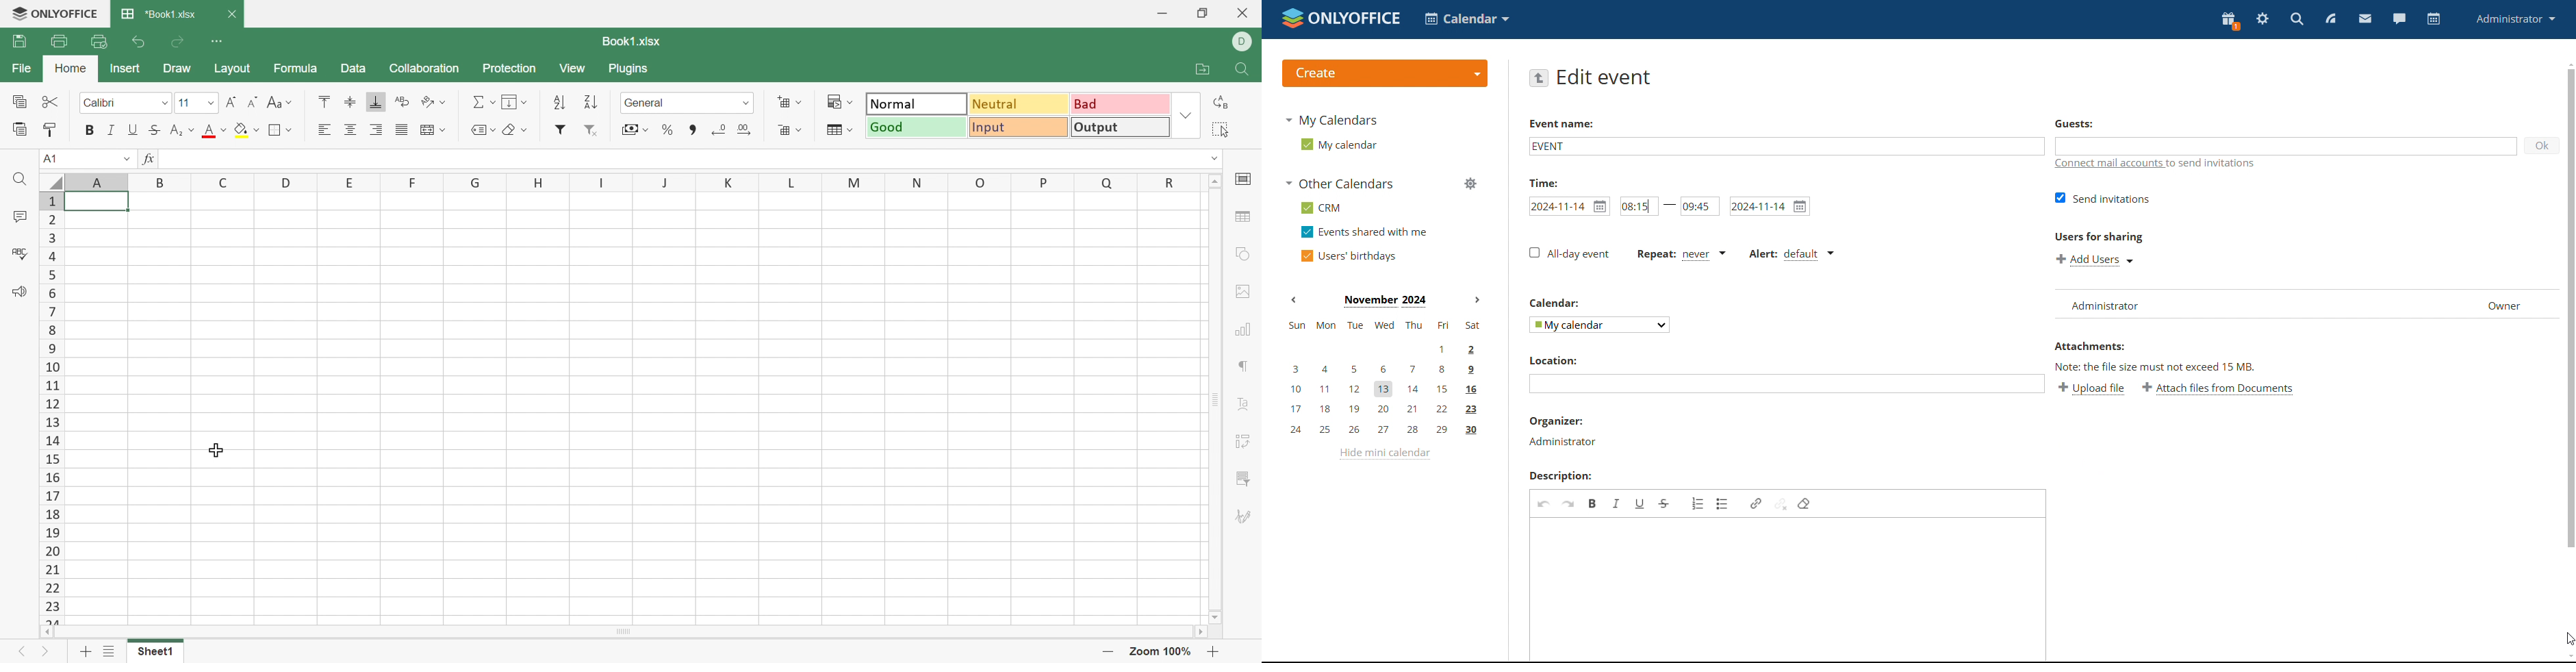  Describe the element at coordinates (351, 130) in the screenshot. I see `Align Center` at that location.